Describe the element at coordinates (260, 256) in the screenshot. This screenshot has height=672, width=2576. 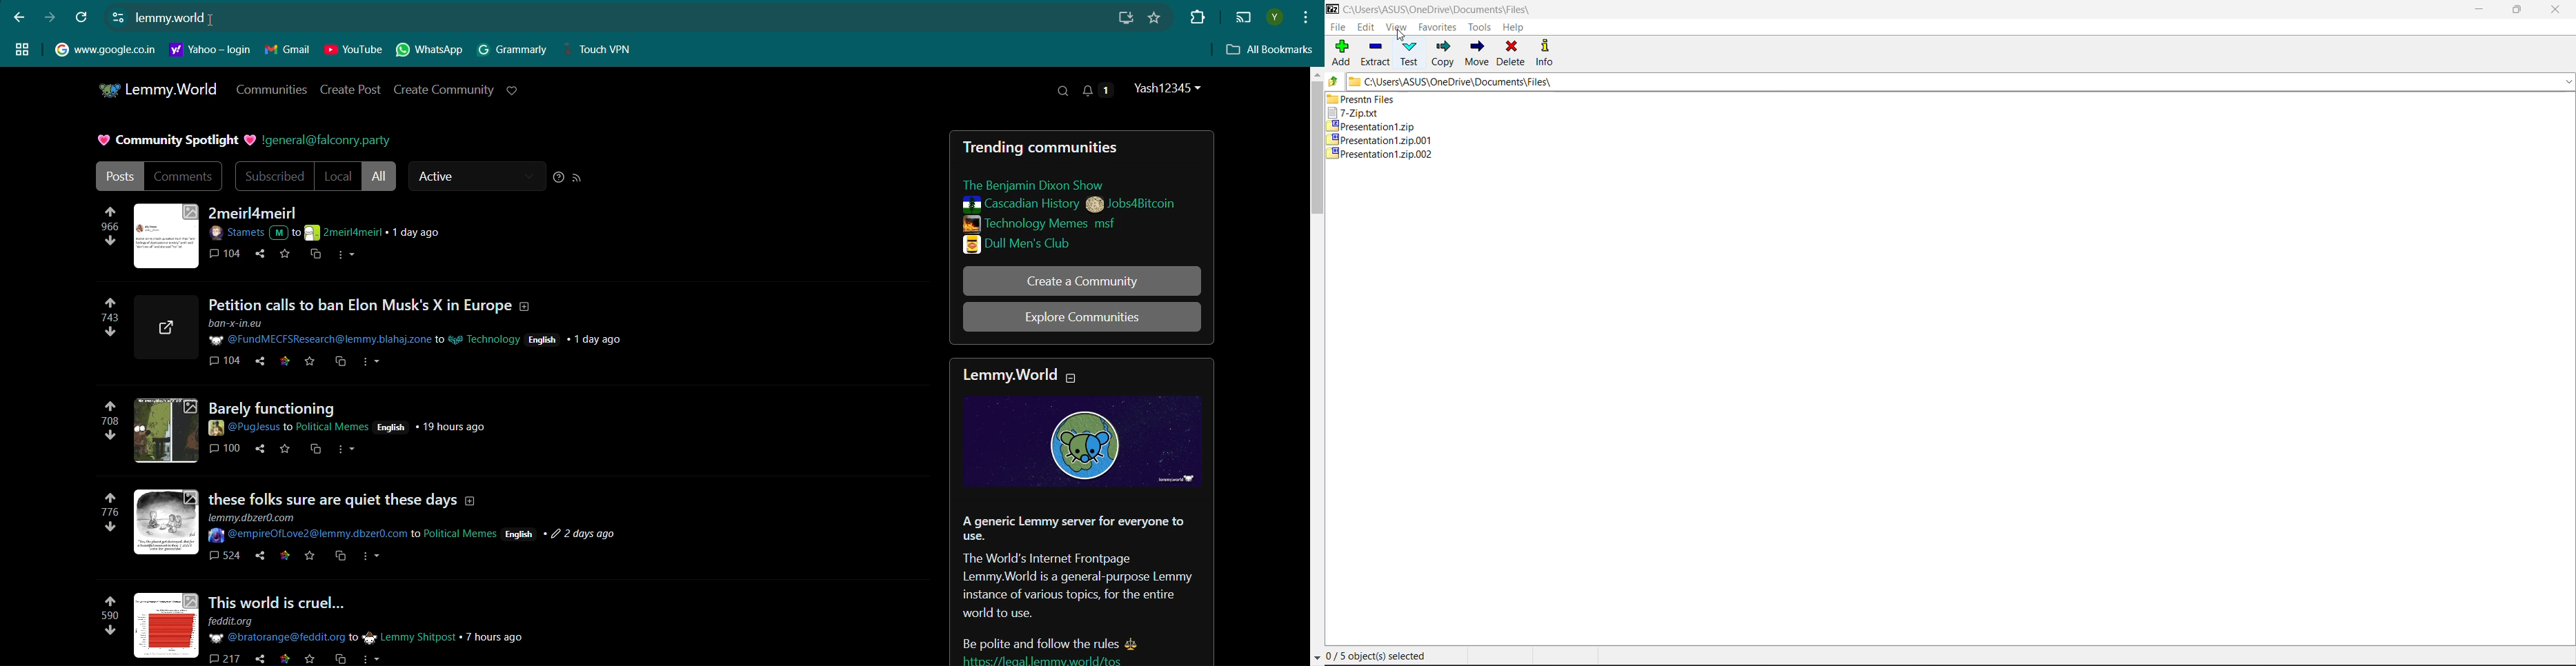
I see `share` at that location.